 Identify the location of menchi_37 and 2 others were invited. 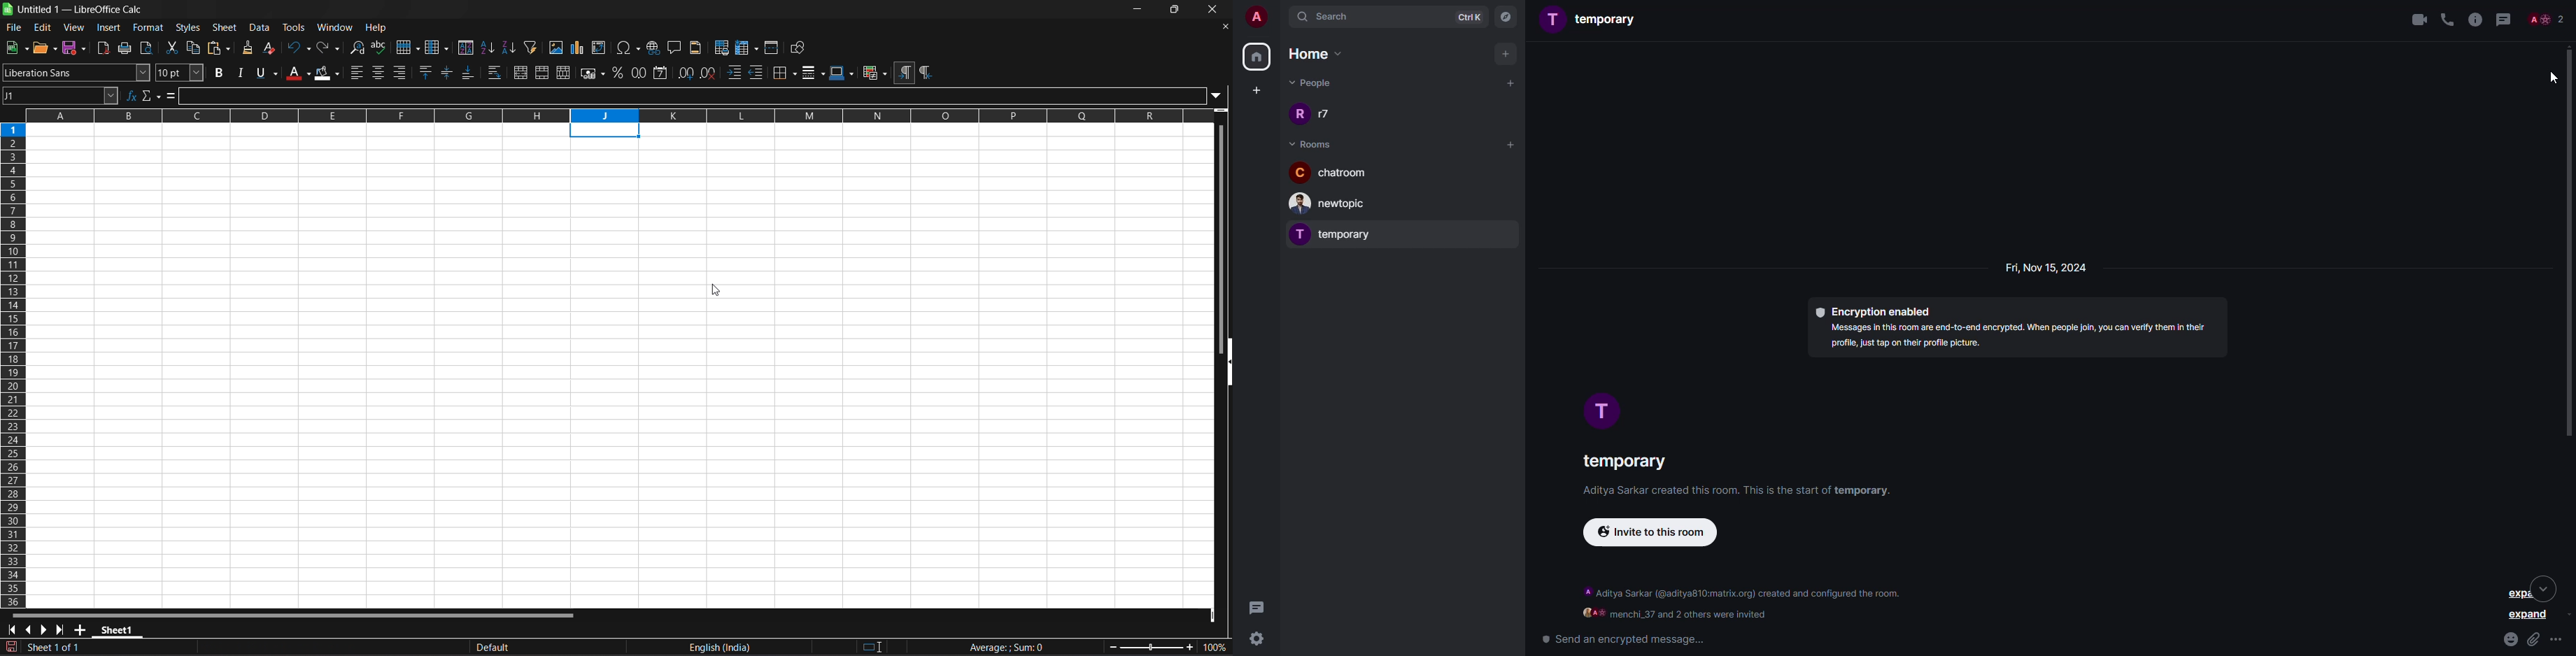
(1676, 614).